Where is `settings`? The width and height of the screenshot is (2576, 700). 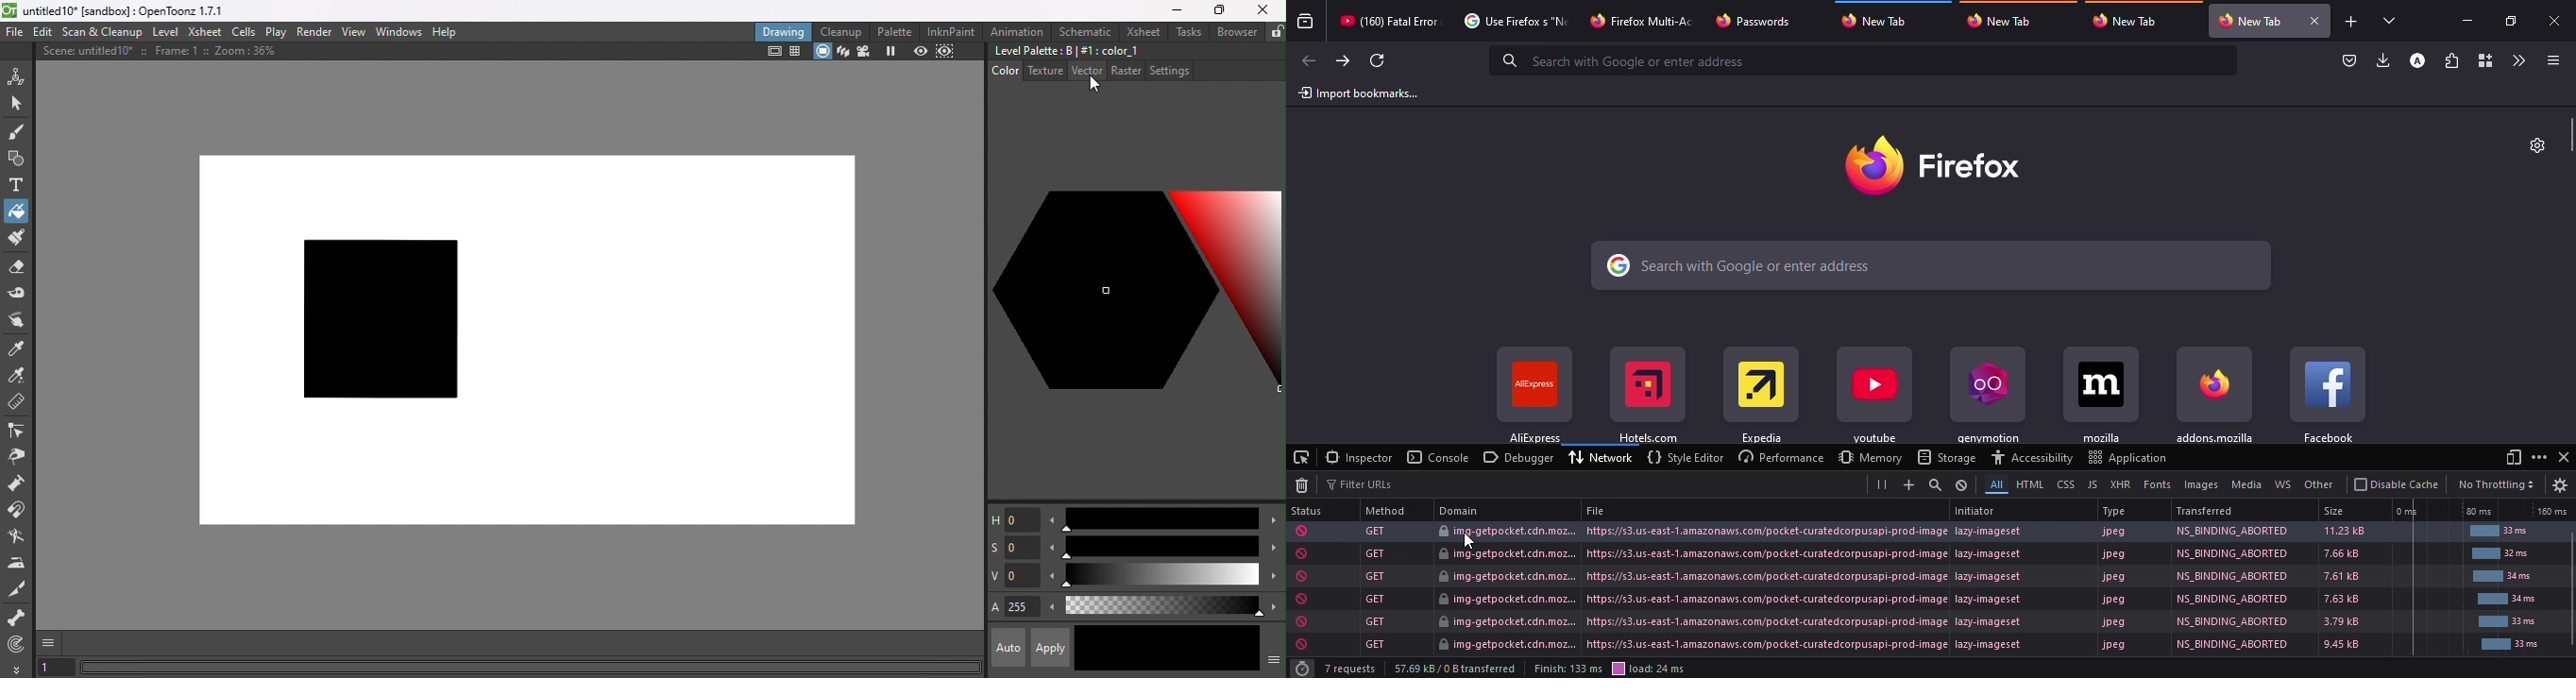 settings is located at coordinates (2561, 485).